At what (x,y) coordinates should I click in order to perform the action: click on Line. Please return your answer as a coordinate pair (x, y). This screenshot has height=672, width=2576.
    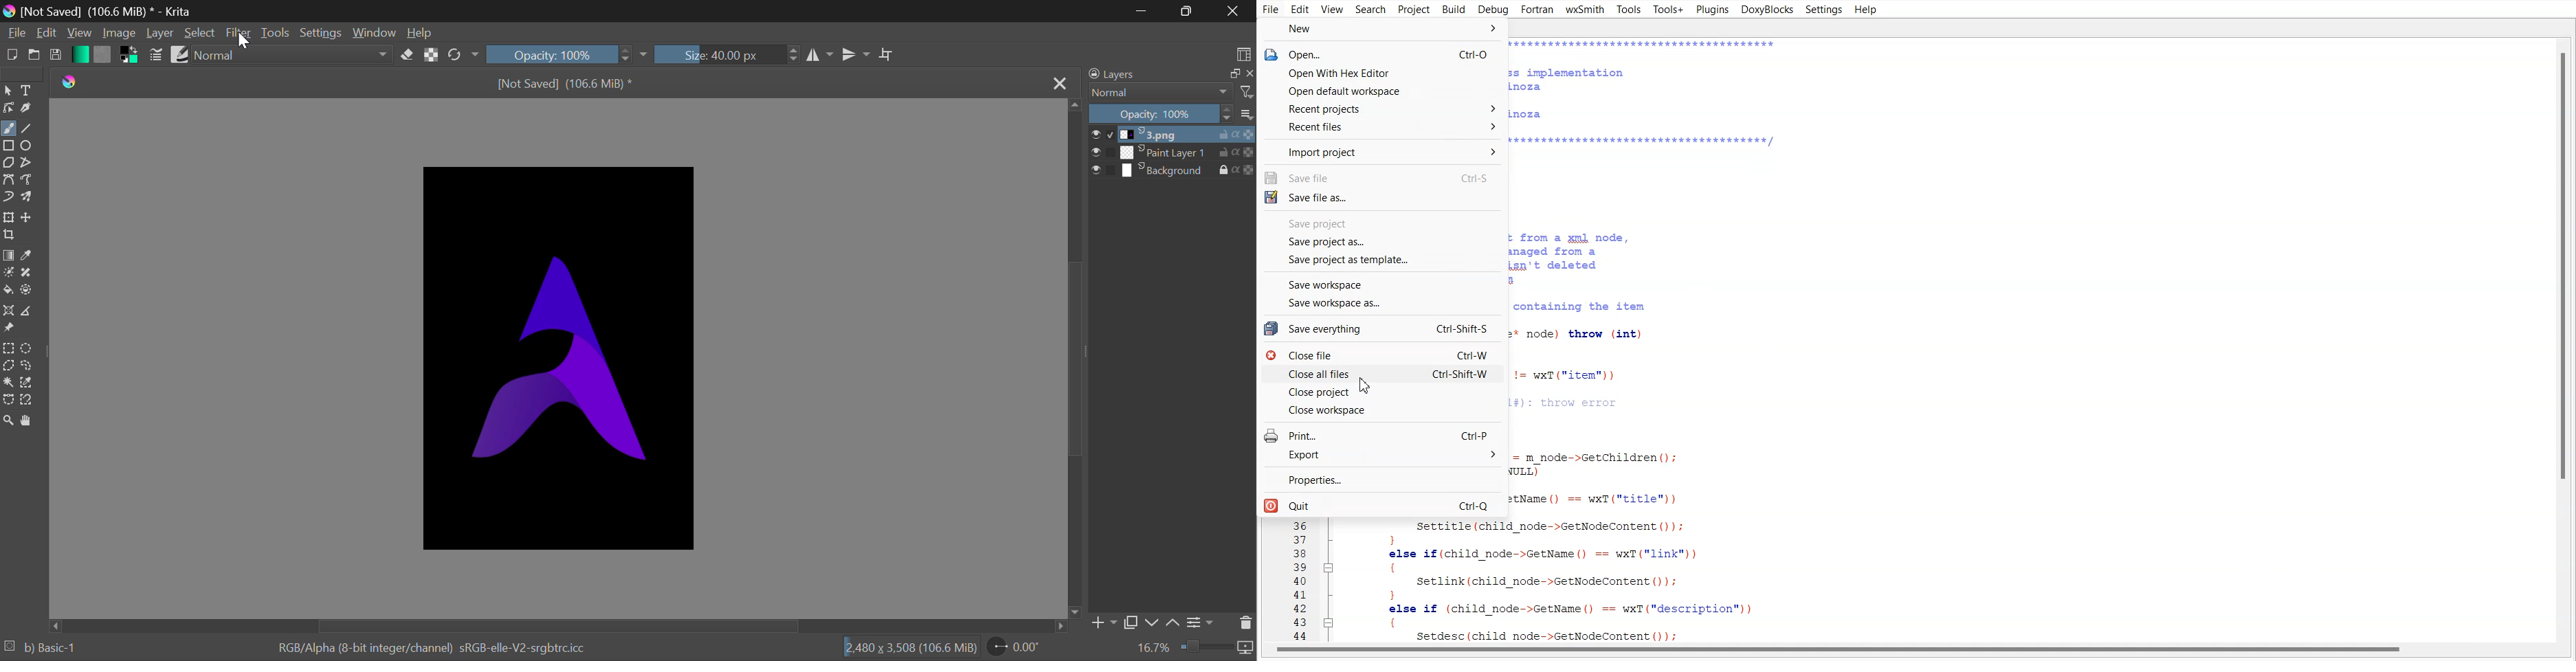
    Looking at the image, I should click on (29, 129).